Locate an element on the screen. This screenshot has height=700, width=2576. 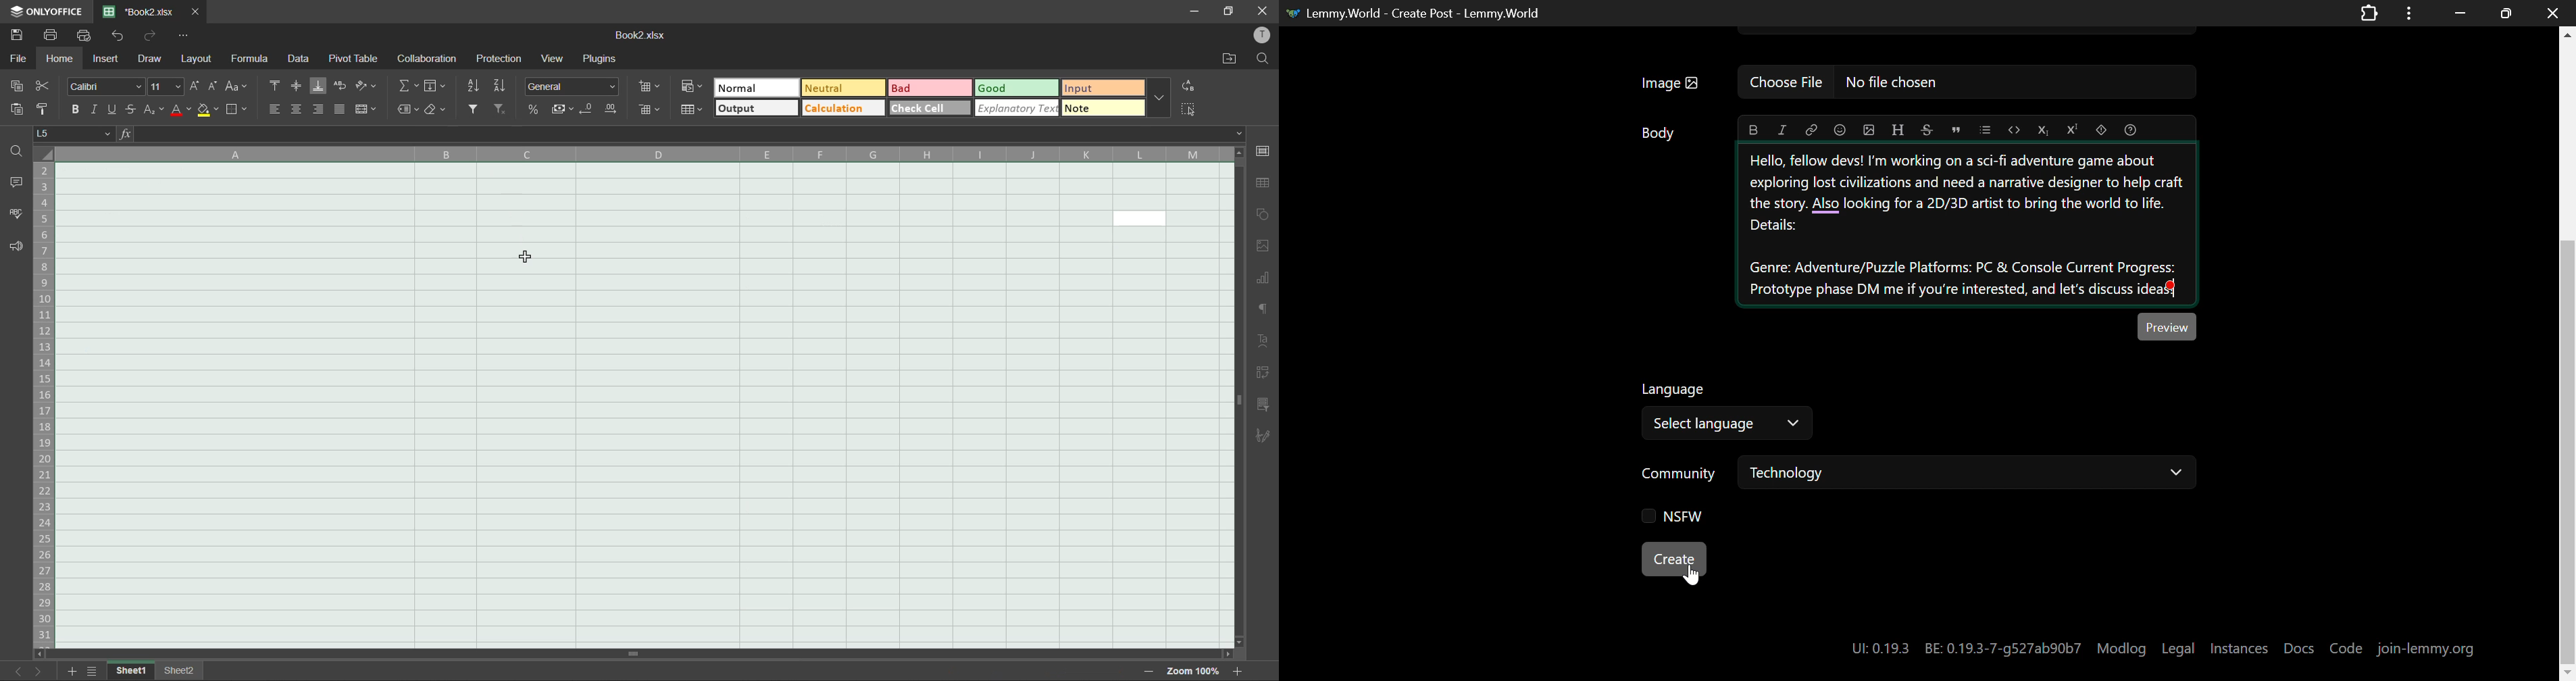
pivot table is located at coordinates (355, 59).